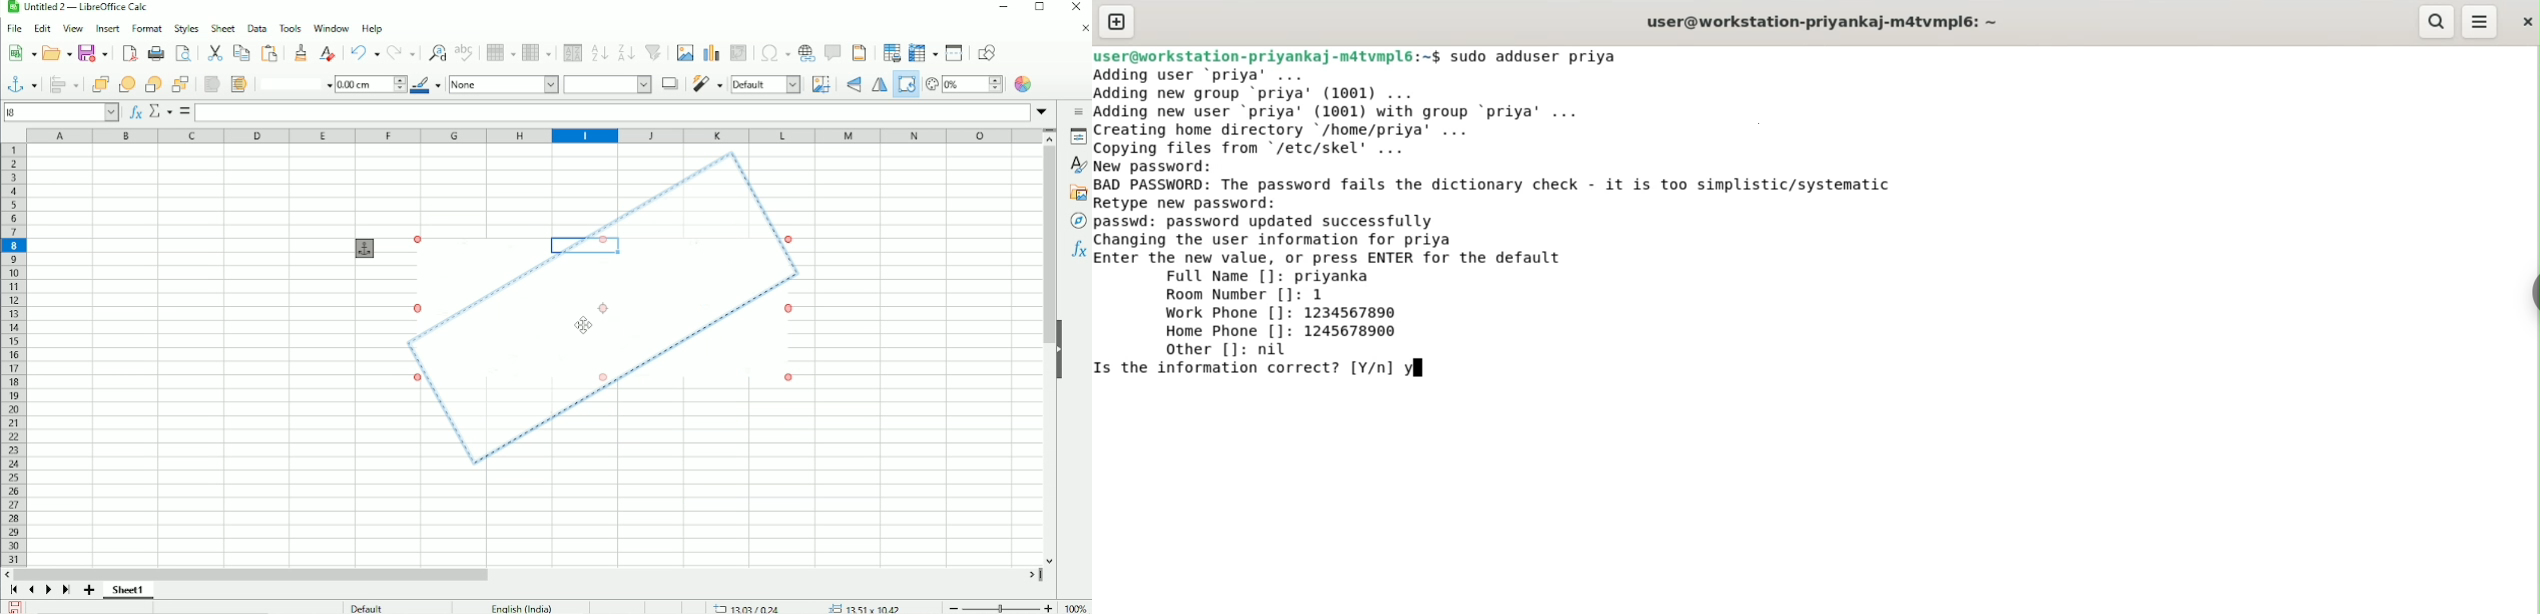 This screenshot has width=2548, height=616. What do you see at coordinates (331, 26) in the screenshot?
I see `Window` at bounding box center [331, 26].